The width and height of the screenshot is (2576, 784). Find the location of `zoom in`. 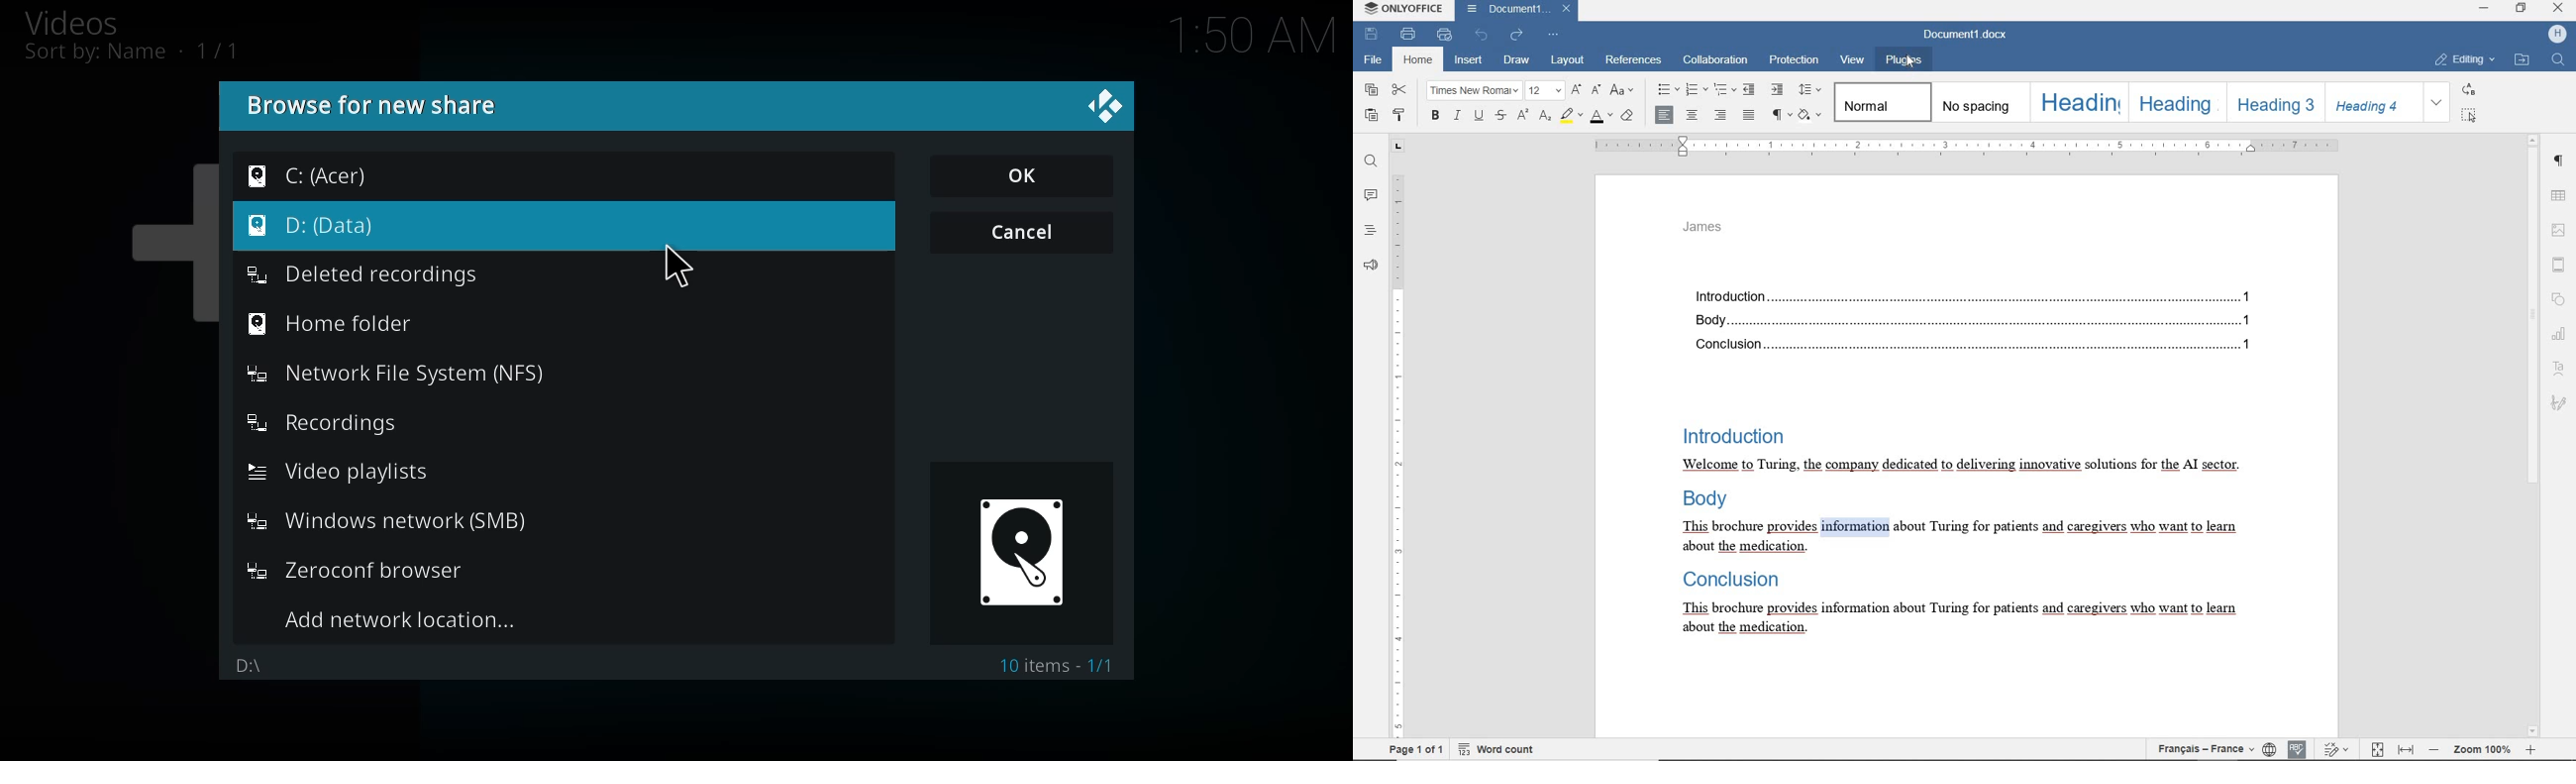

zoom in is located at coordinates (2535, 750).